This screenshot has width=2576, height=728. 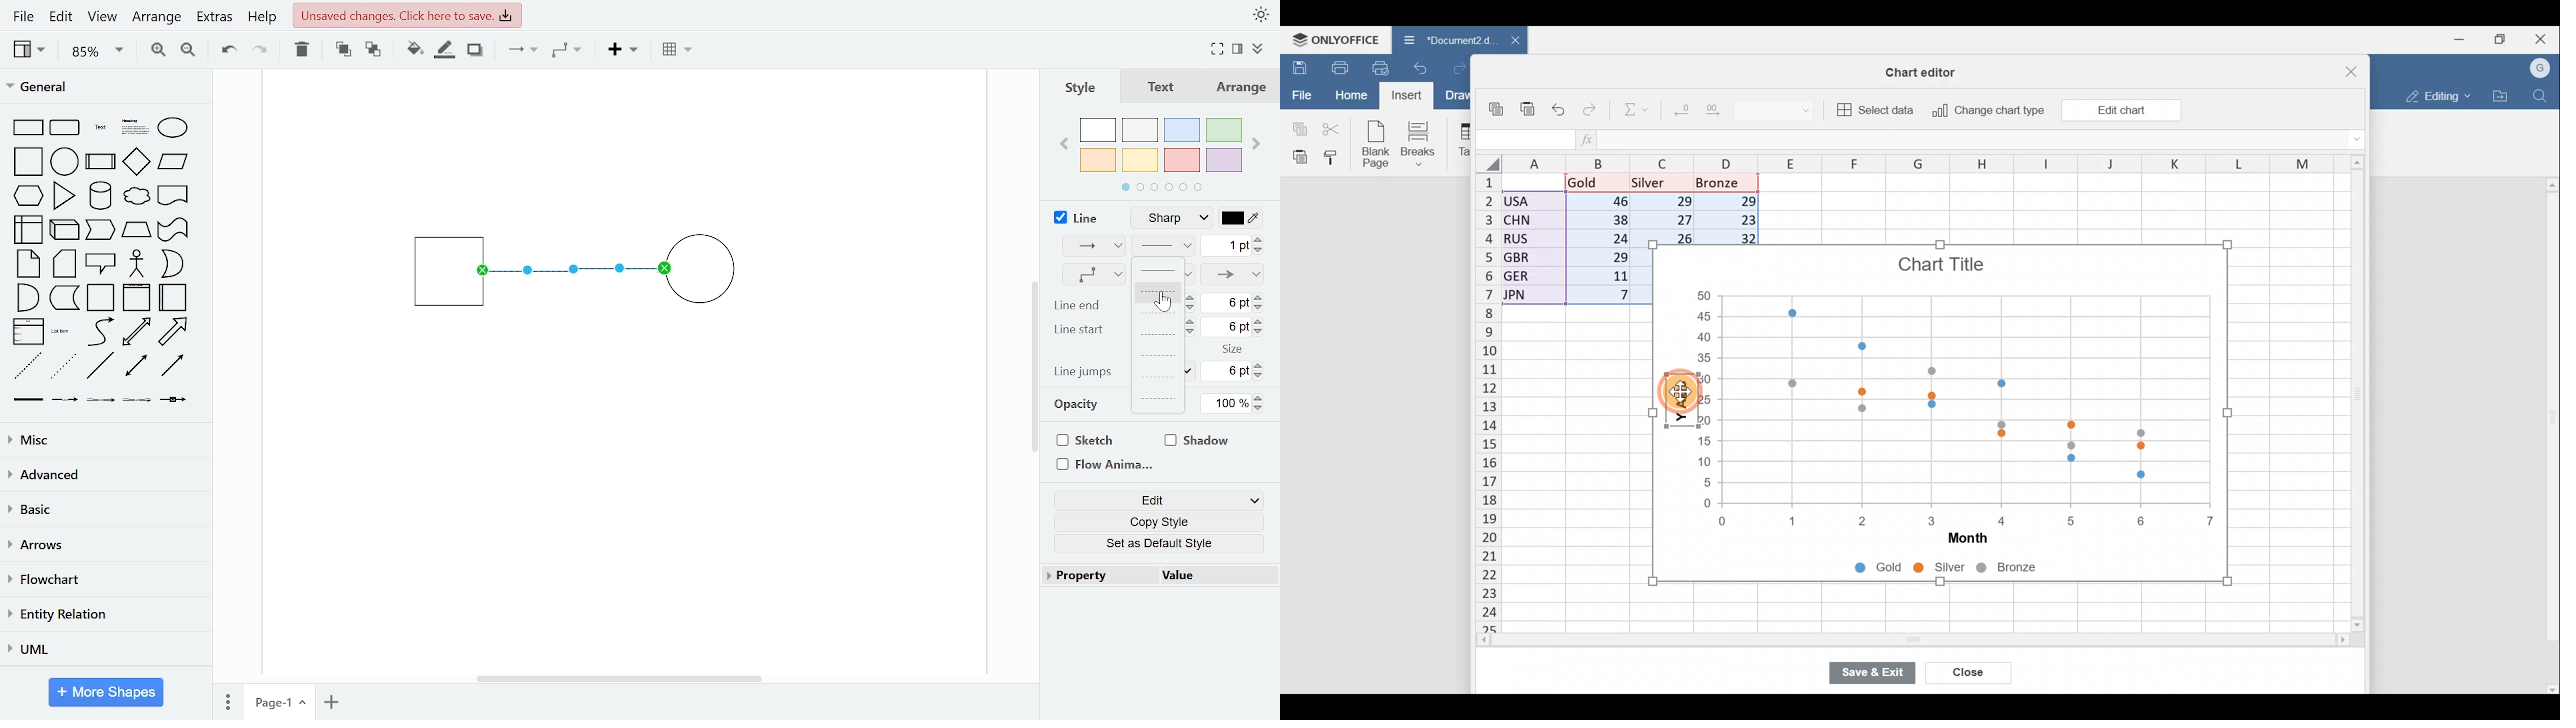 What do you see at coordinates (332, 702) in the screenshot?
I see `add page` at bounding box center [332, 702].